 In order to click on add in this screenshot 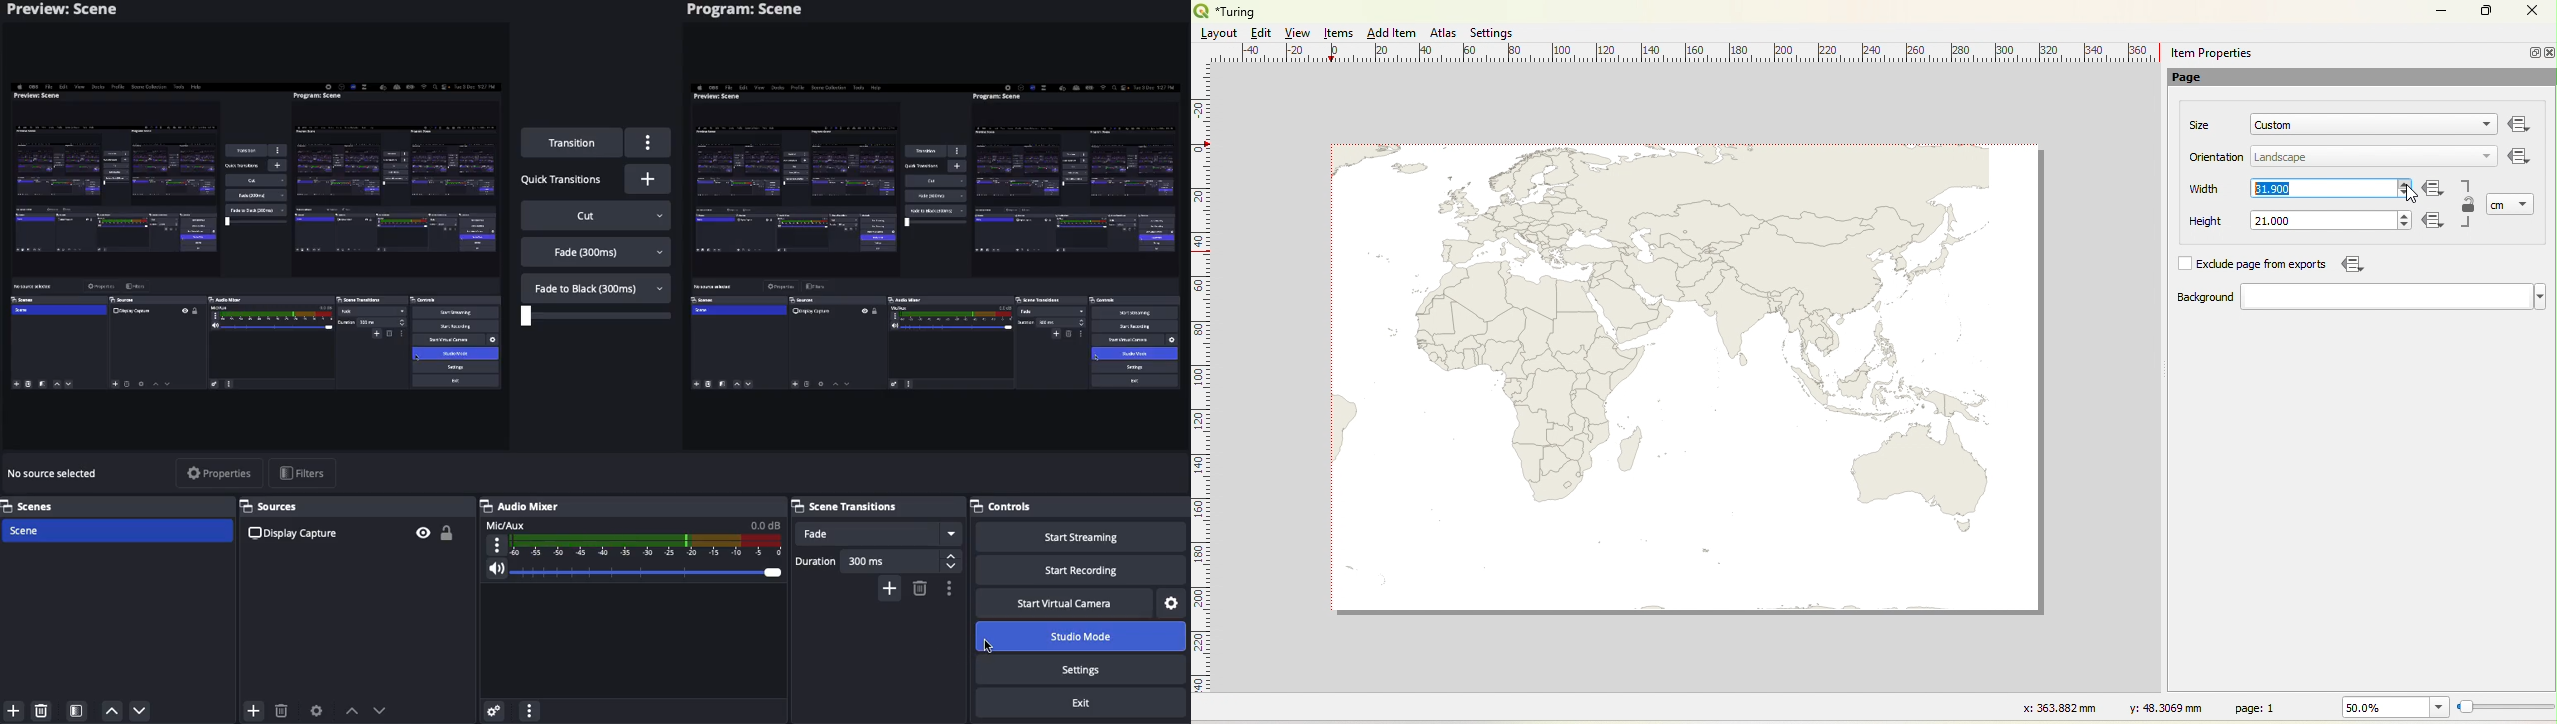, I will do `click(12, 712)`.